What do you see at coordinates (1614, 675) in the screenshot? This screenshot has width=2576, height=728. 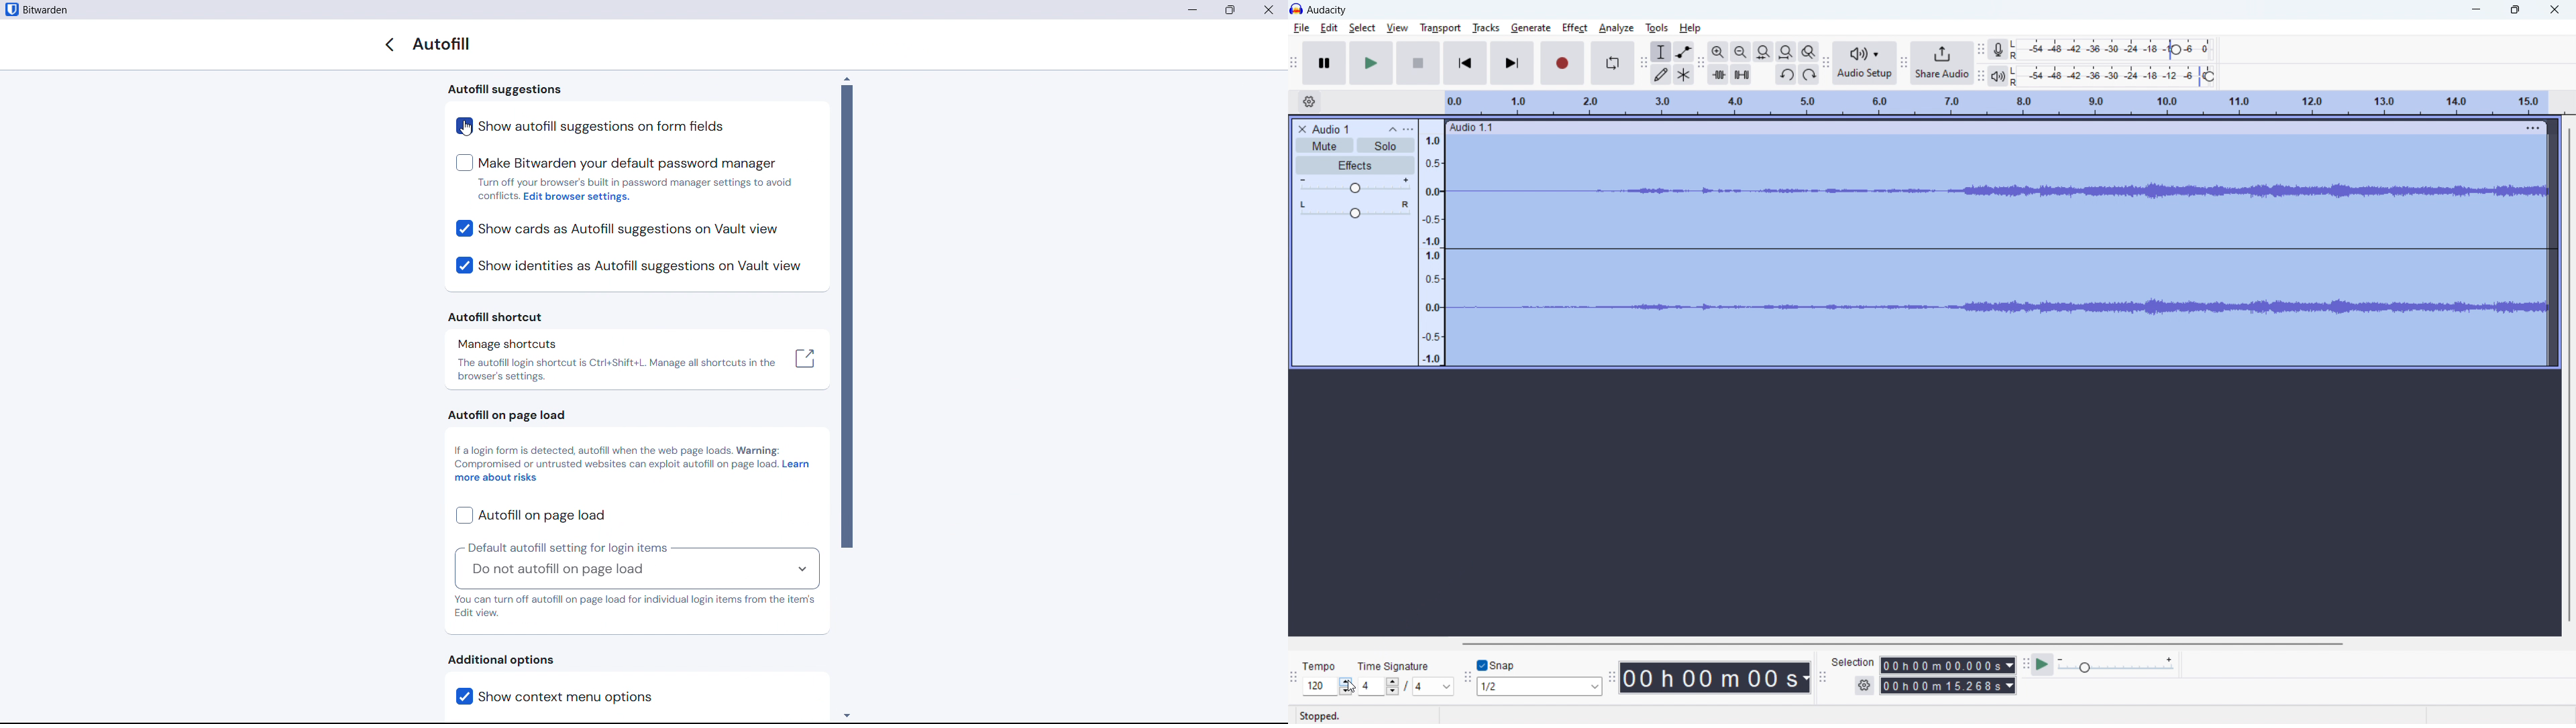 I see `time toolbar` at bounding box center [1614, 675].